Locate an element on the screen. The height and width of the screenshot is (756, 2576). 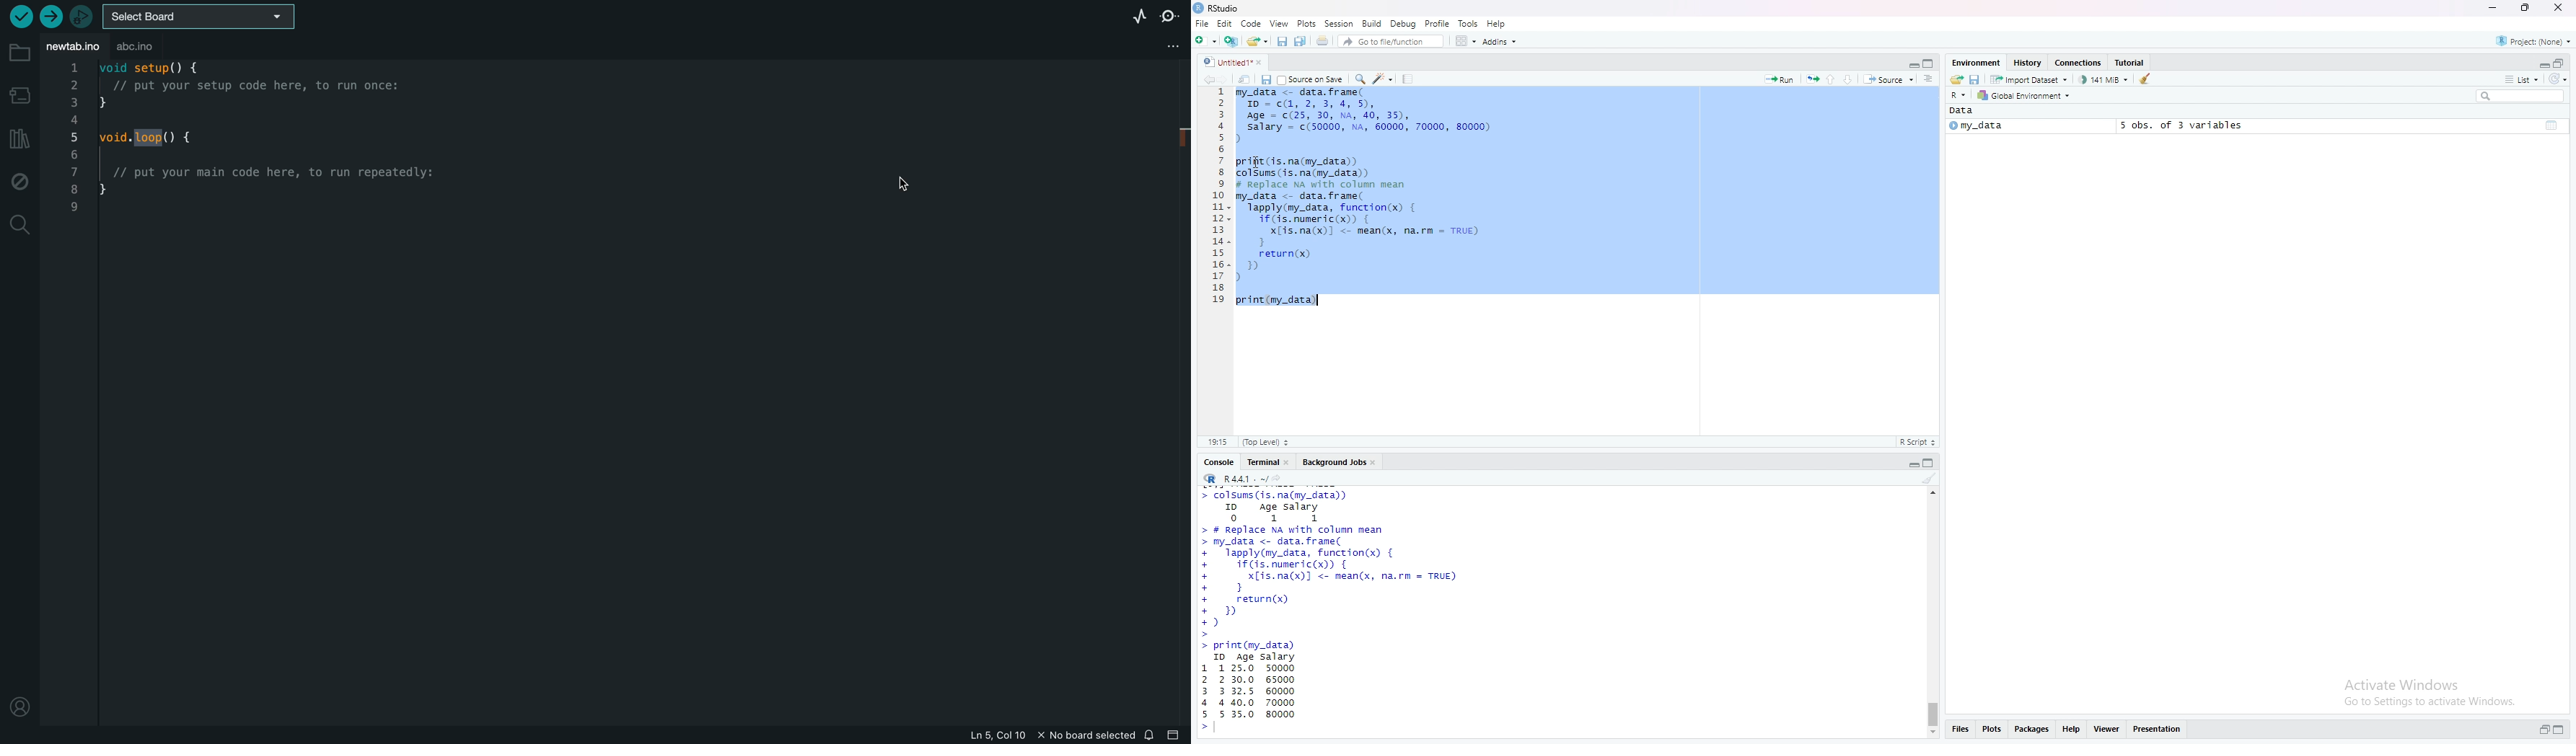
Edit is located at coordinates (1225, 25).